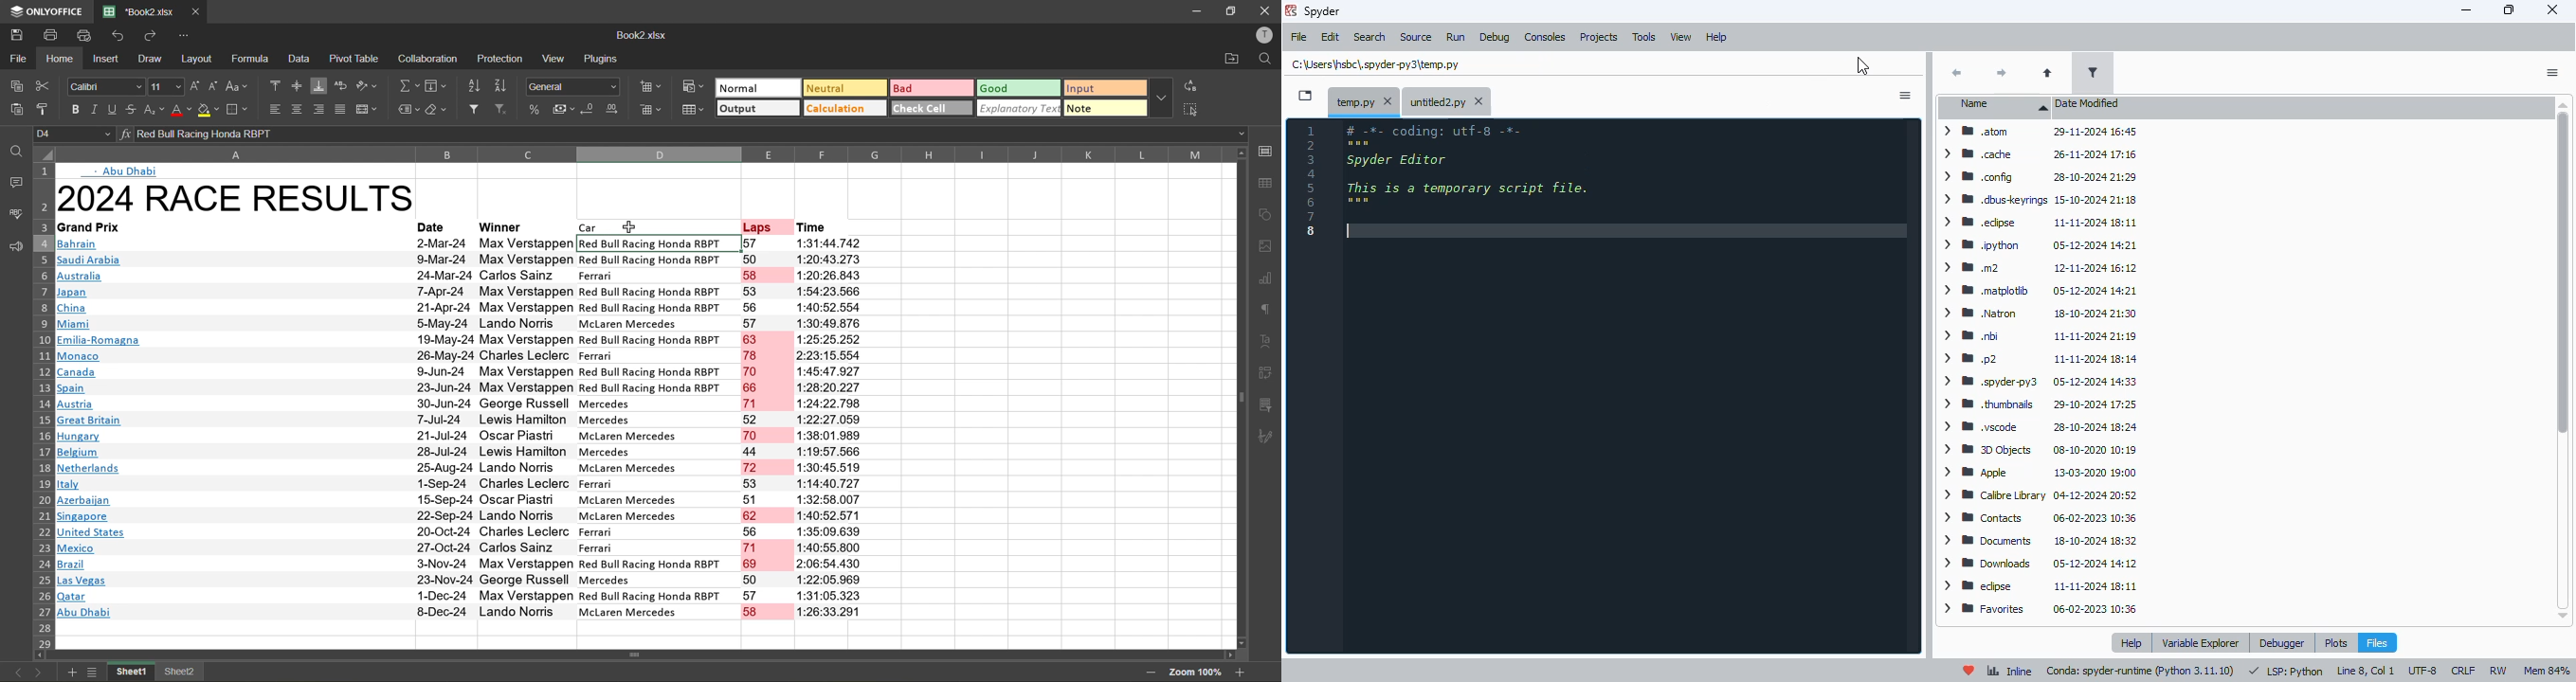 The width and height of the screenshot is (2576, 700). Describe the element at coordinates (1234, 394) in the screenshot. I see `Scrollbar` at that location.